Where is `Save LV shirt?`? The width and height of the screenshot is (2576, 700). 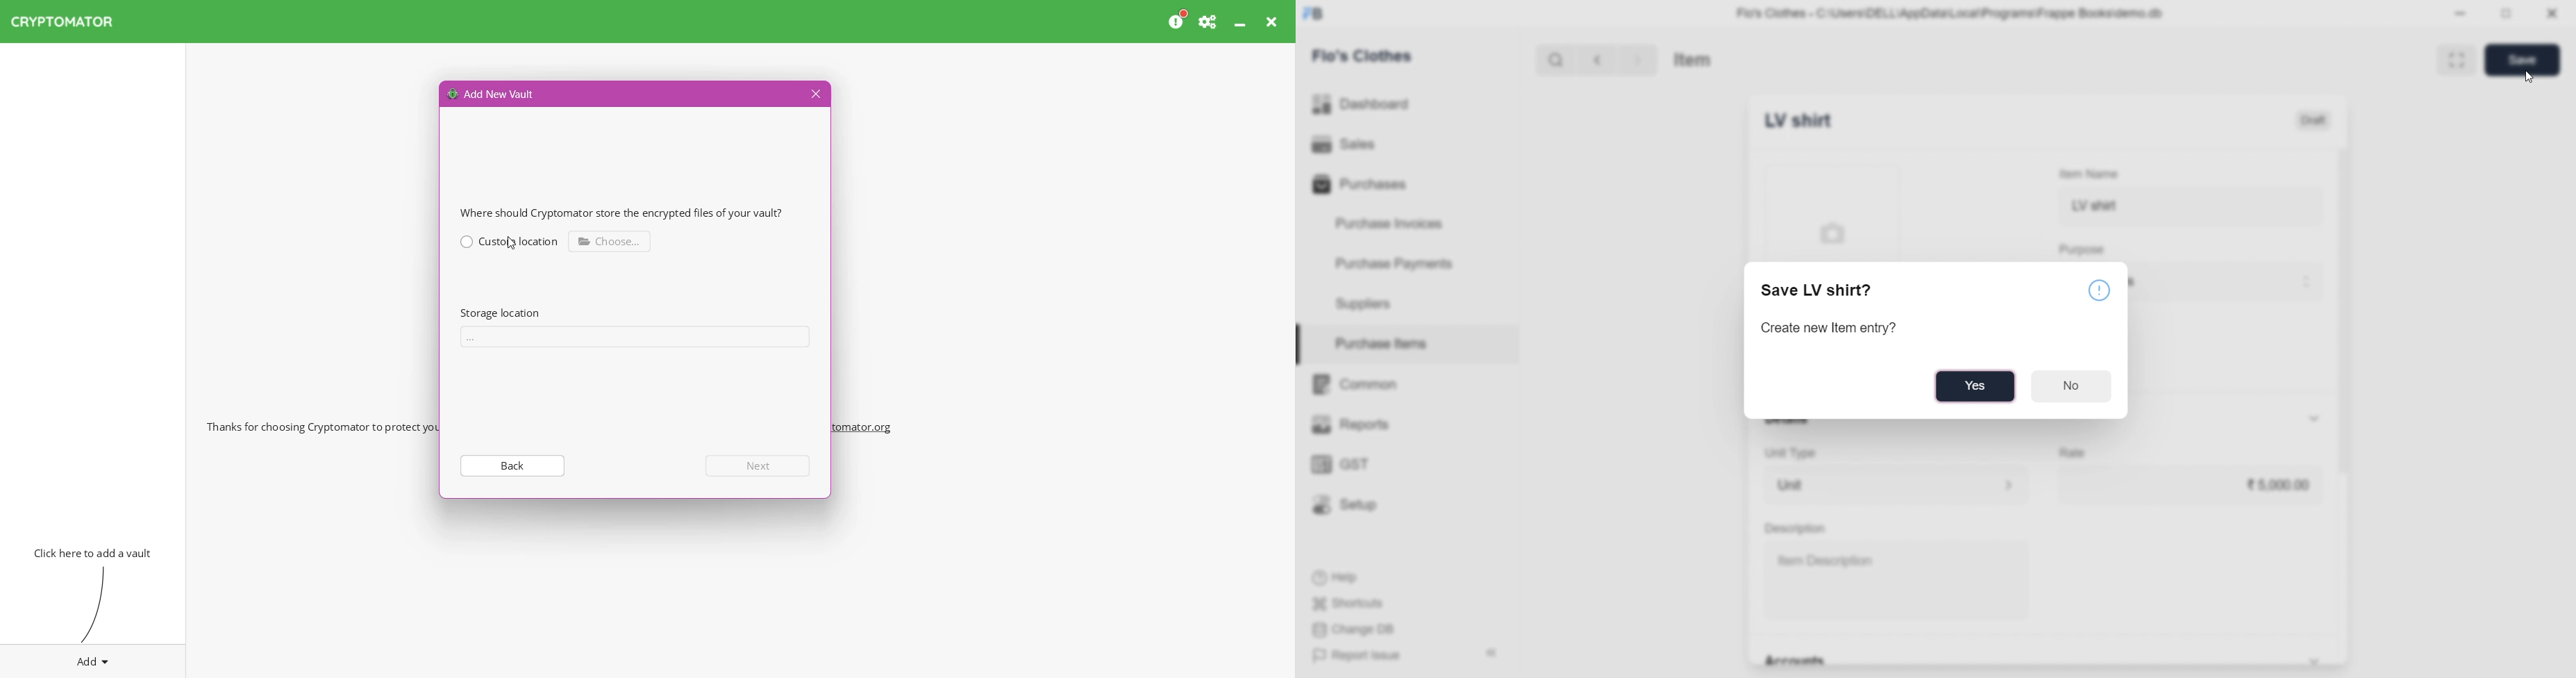
Save LV shirt? is located at coordinates (1821, 291).